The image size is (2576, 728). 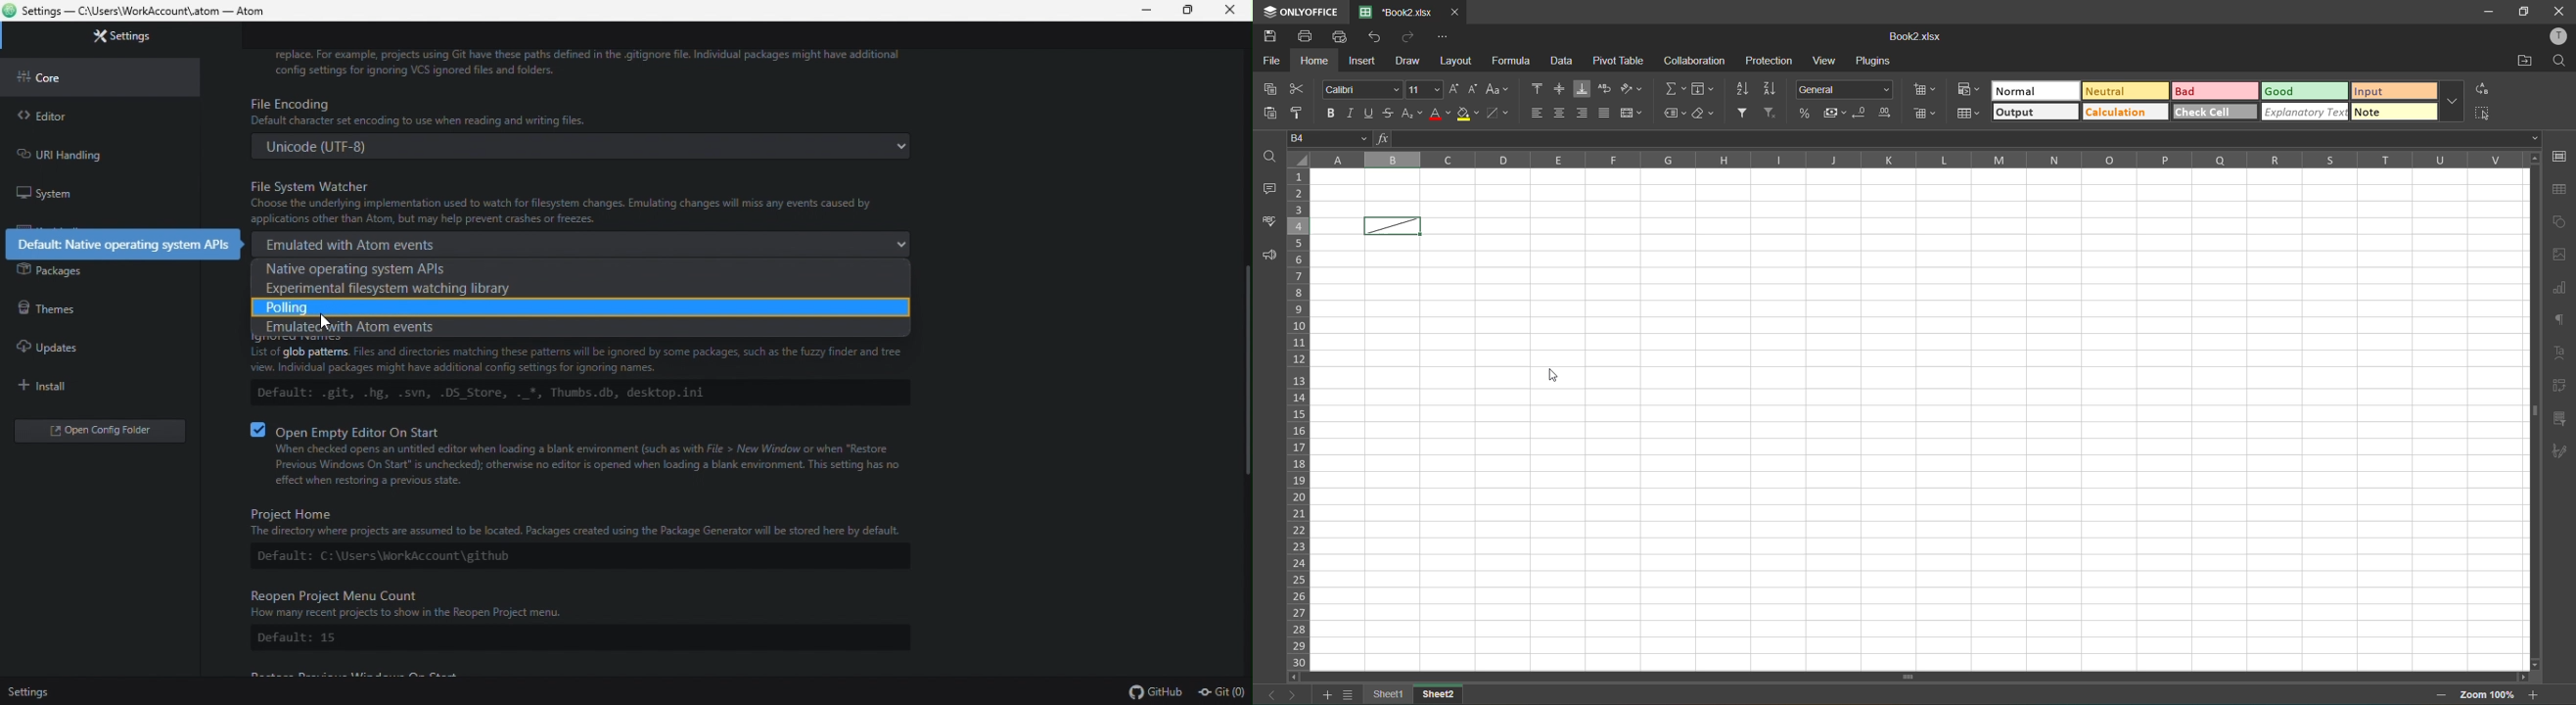 What do you see at coordinates (2559, 190) in the screenshot?
I see `table` at bounding box center [2559, 190].